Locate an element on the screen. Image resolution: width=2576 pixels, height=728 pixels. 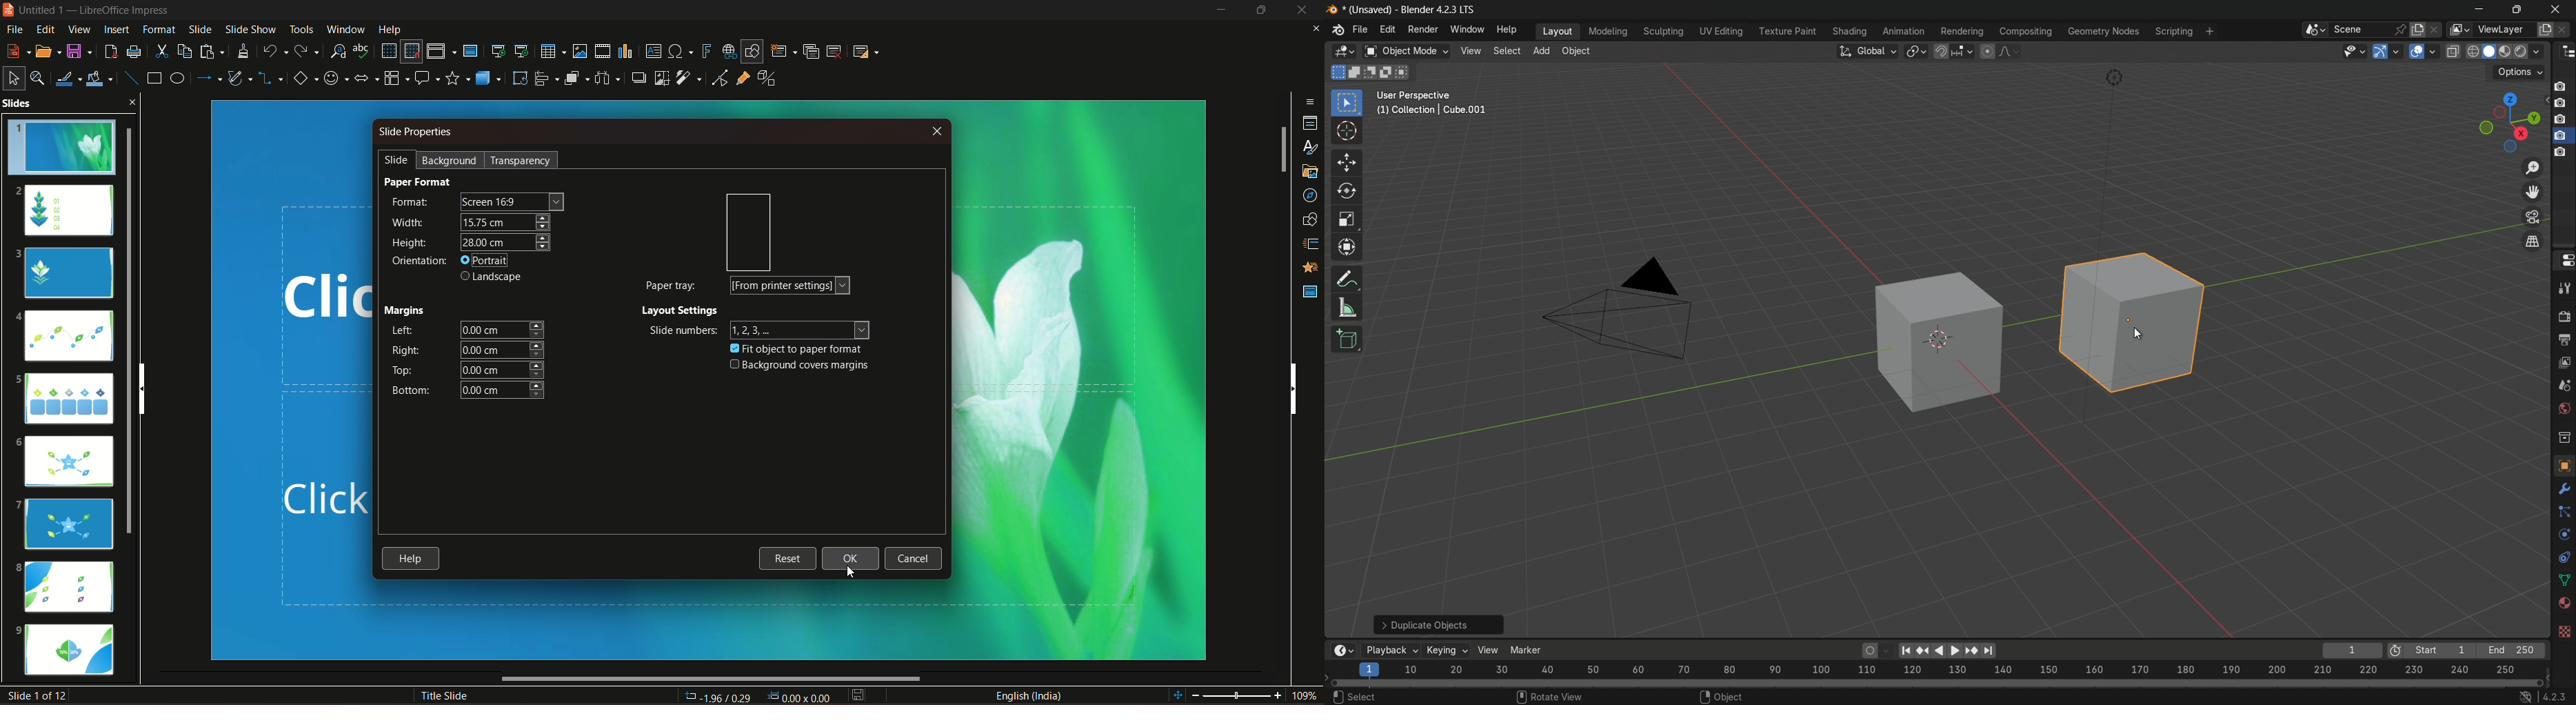
transformation orientation is located at coordinates (1867, 50).